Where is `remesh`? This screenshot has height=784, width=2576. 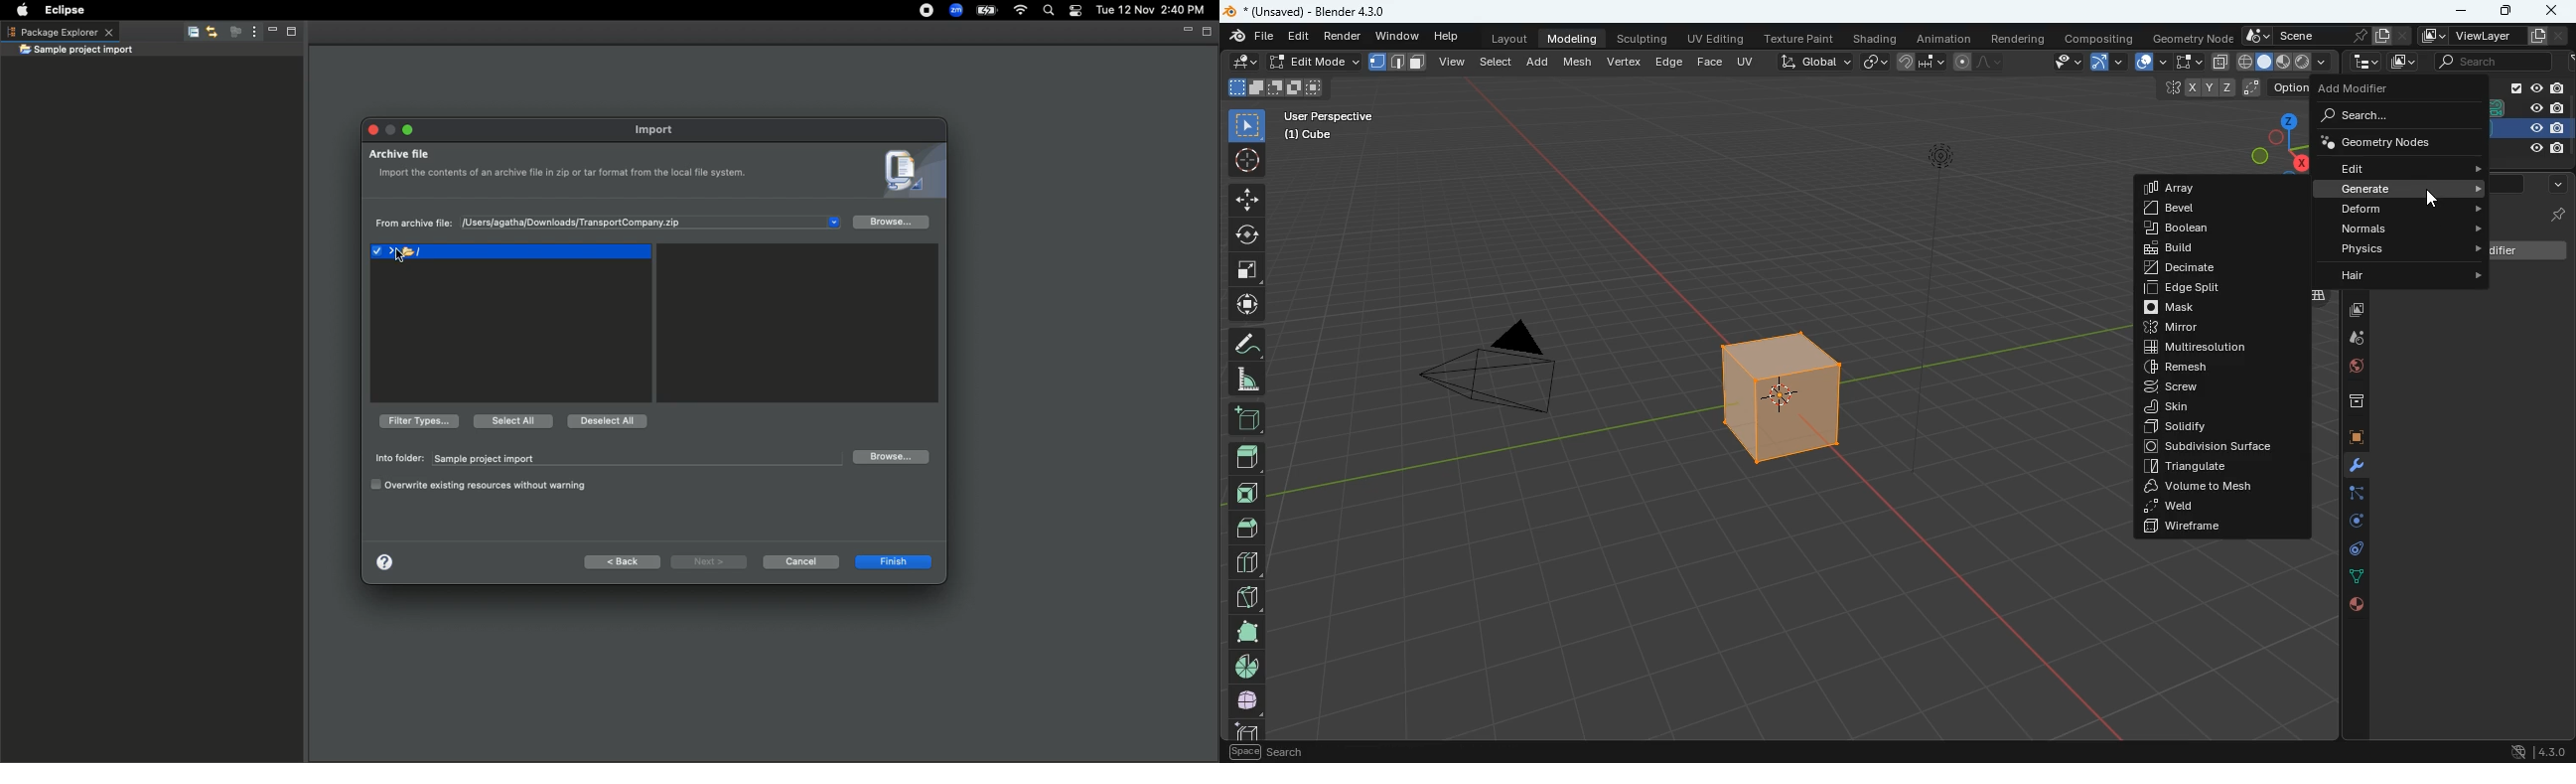
remesh is located at coordinates (2215, 369).